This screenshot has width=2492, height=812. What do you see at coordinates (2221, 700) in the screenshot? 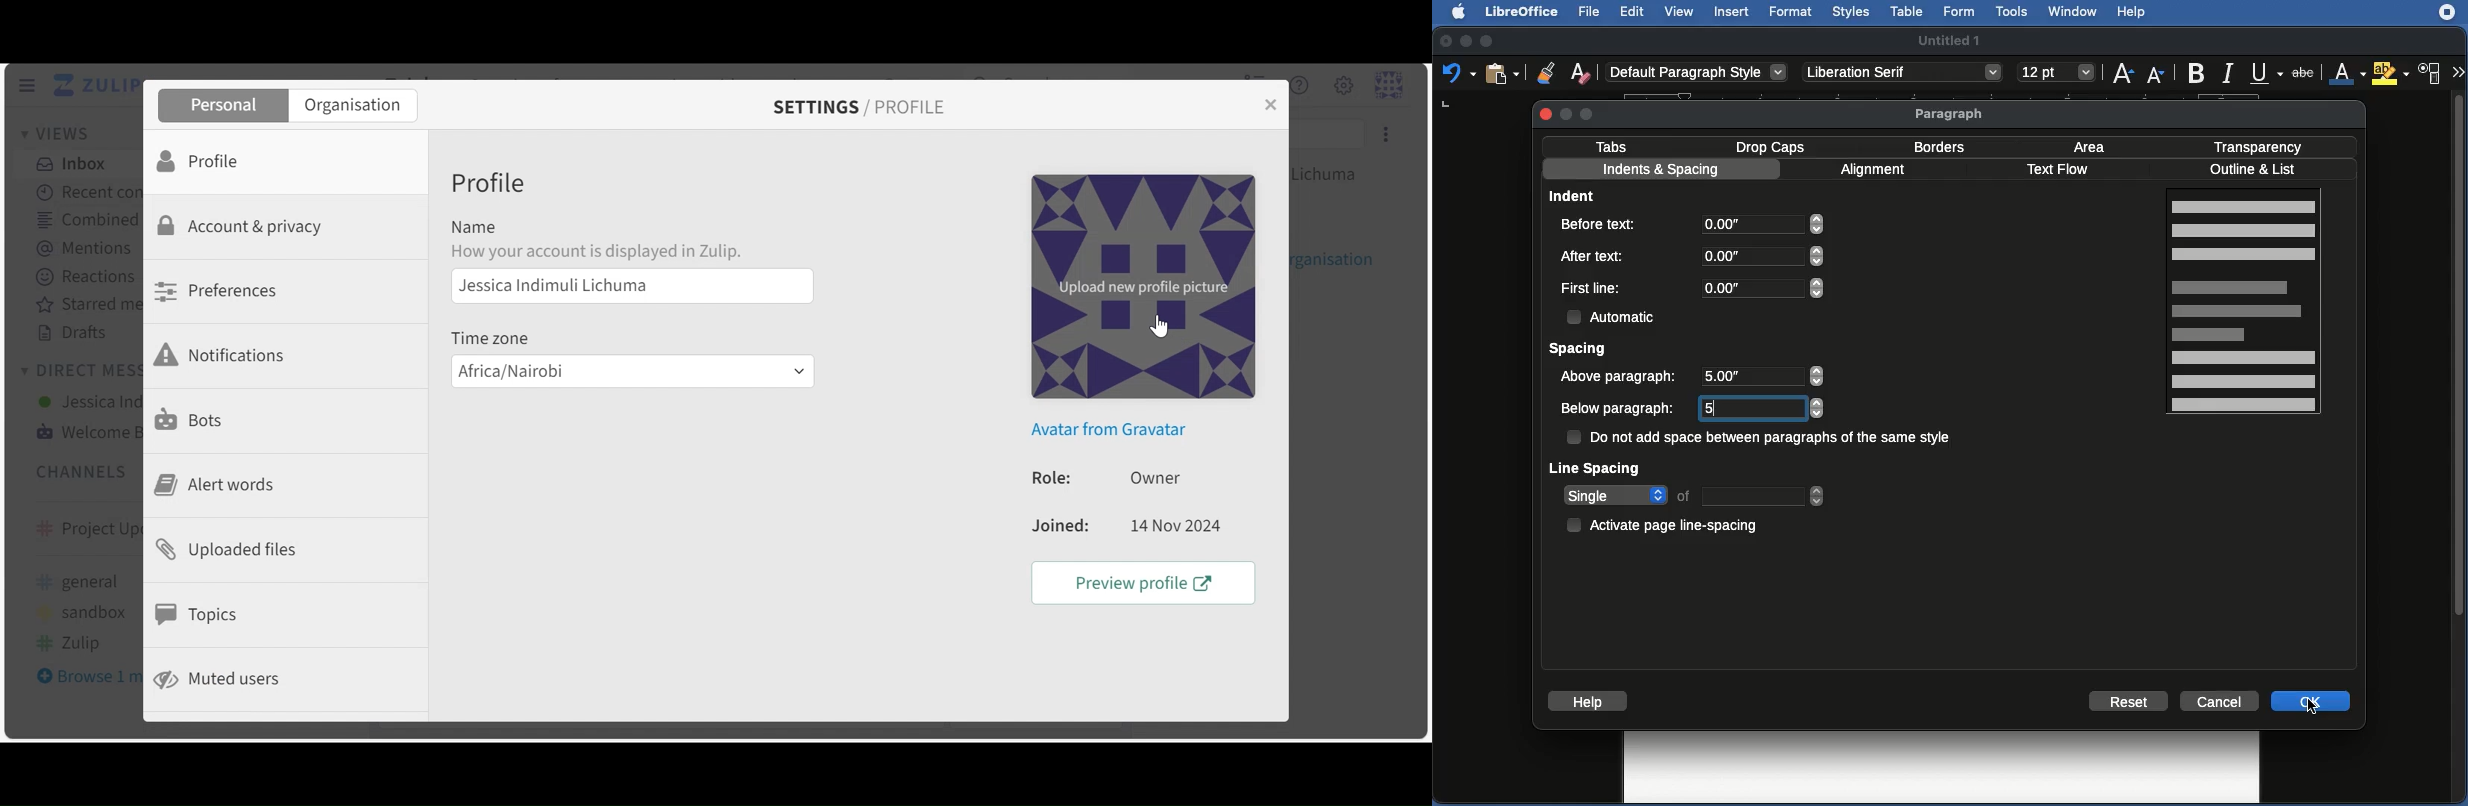
I see `Cancel` at bounding box center [2221, 700].